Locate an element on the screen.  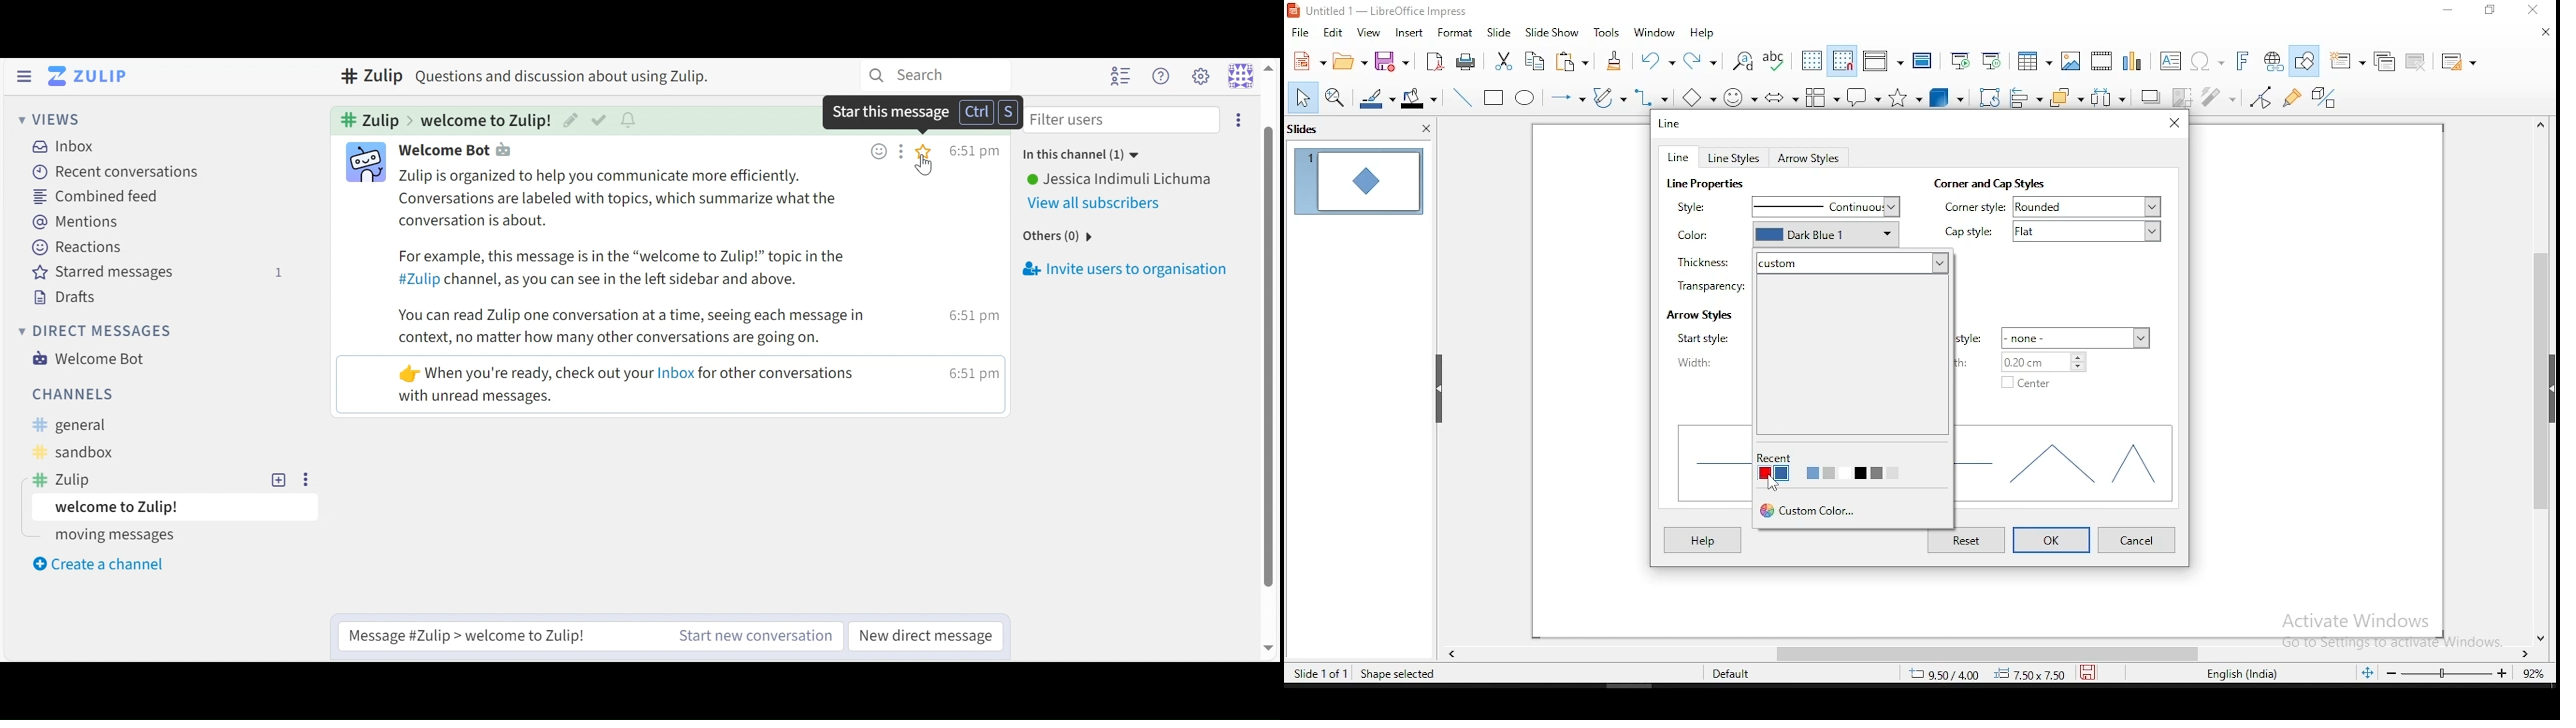
Direct Messages is located at coordinates (93, 331).